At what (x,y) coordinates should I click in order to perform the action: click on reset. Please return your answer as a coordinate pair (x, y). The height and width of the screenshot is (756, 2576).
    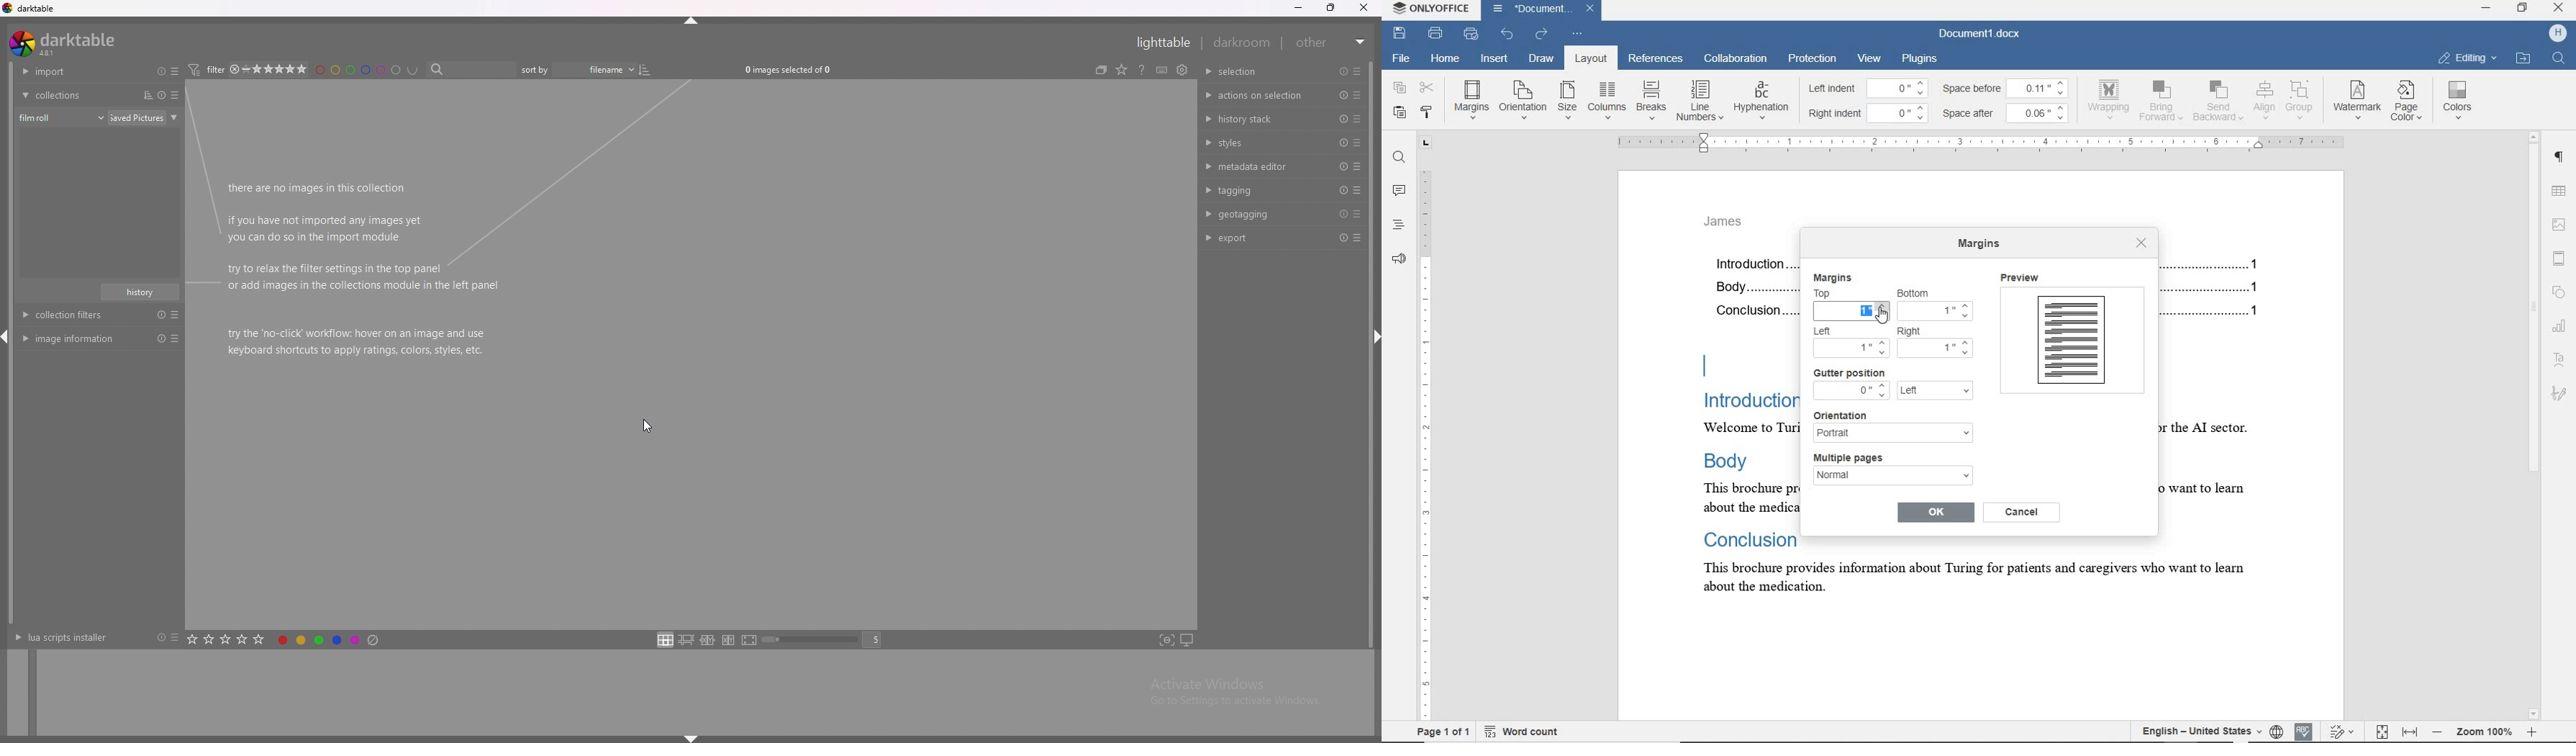
    Looking at the image, I should click on (1344, 96).